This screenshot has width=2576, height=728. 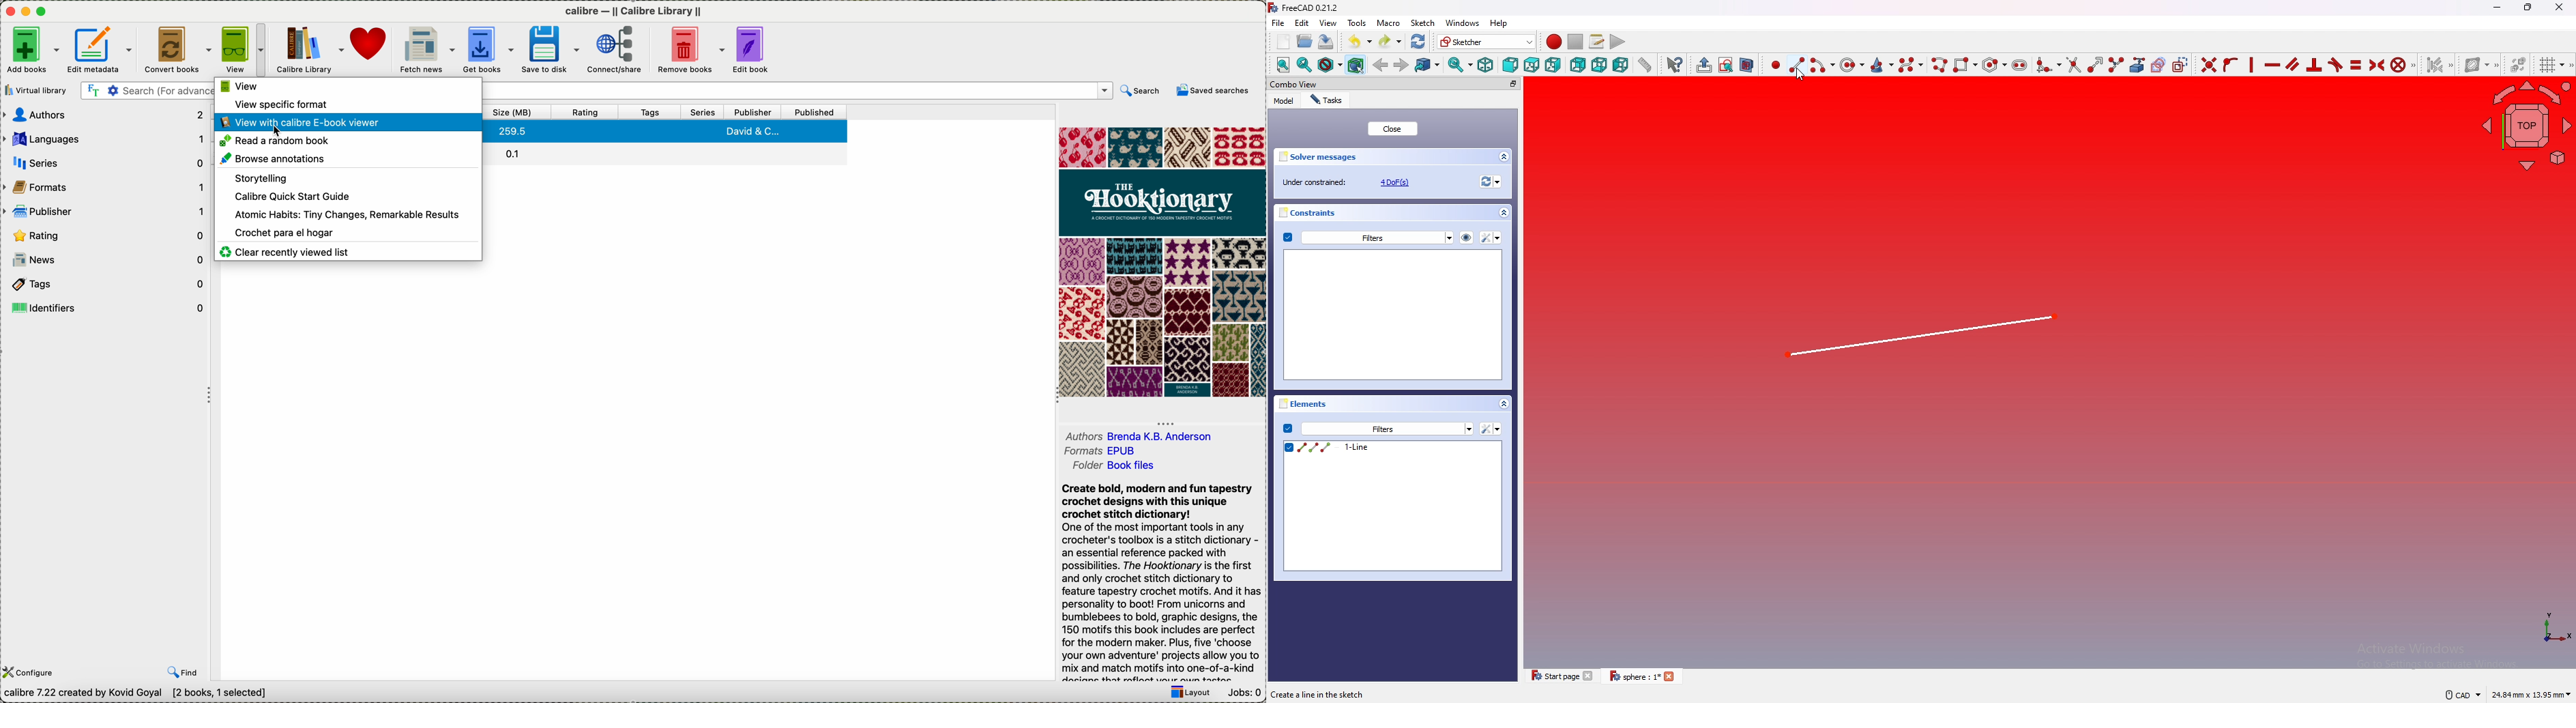 What do you see at coordinates (1394, 213) in the screenshot?
I see `Constraints` at bounding box center [1394, 213].